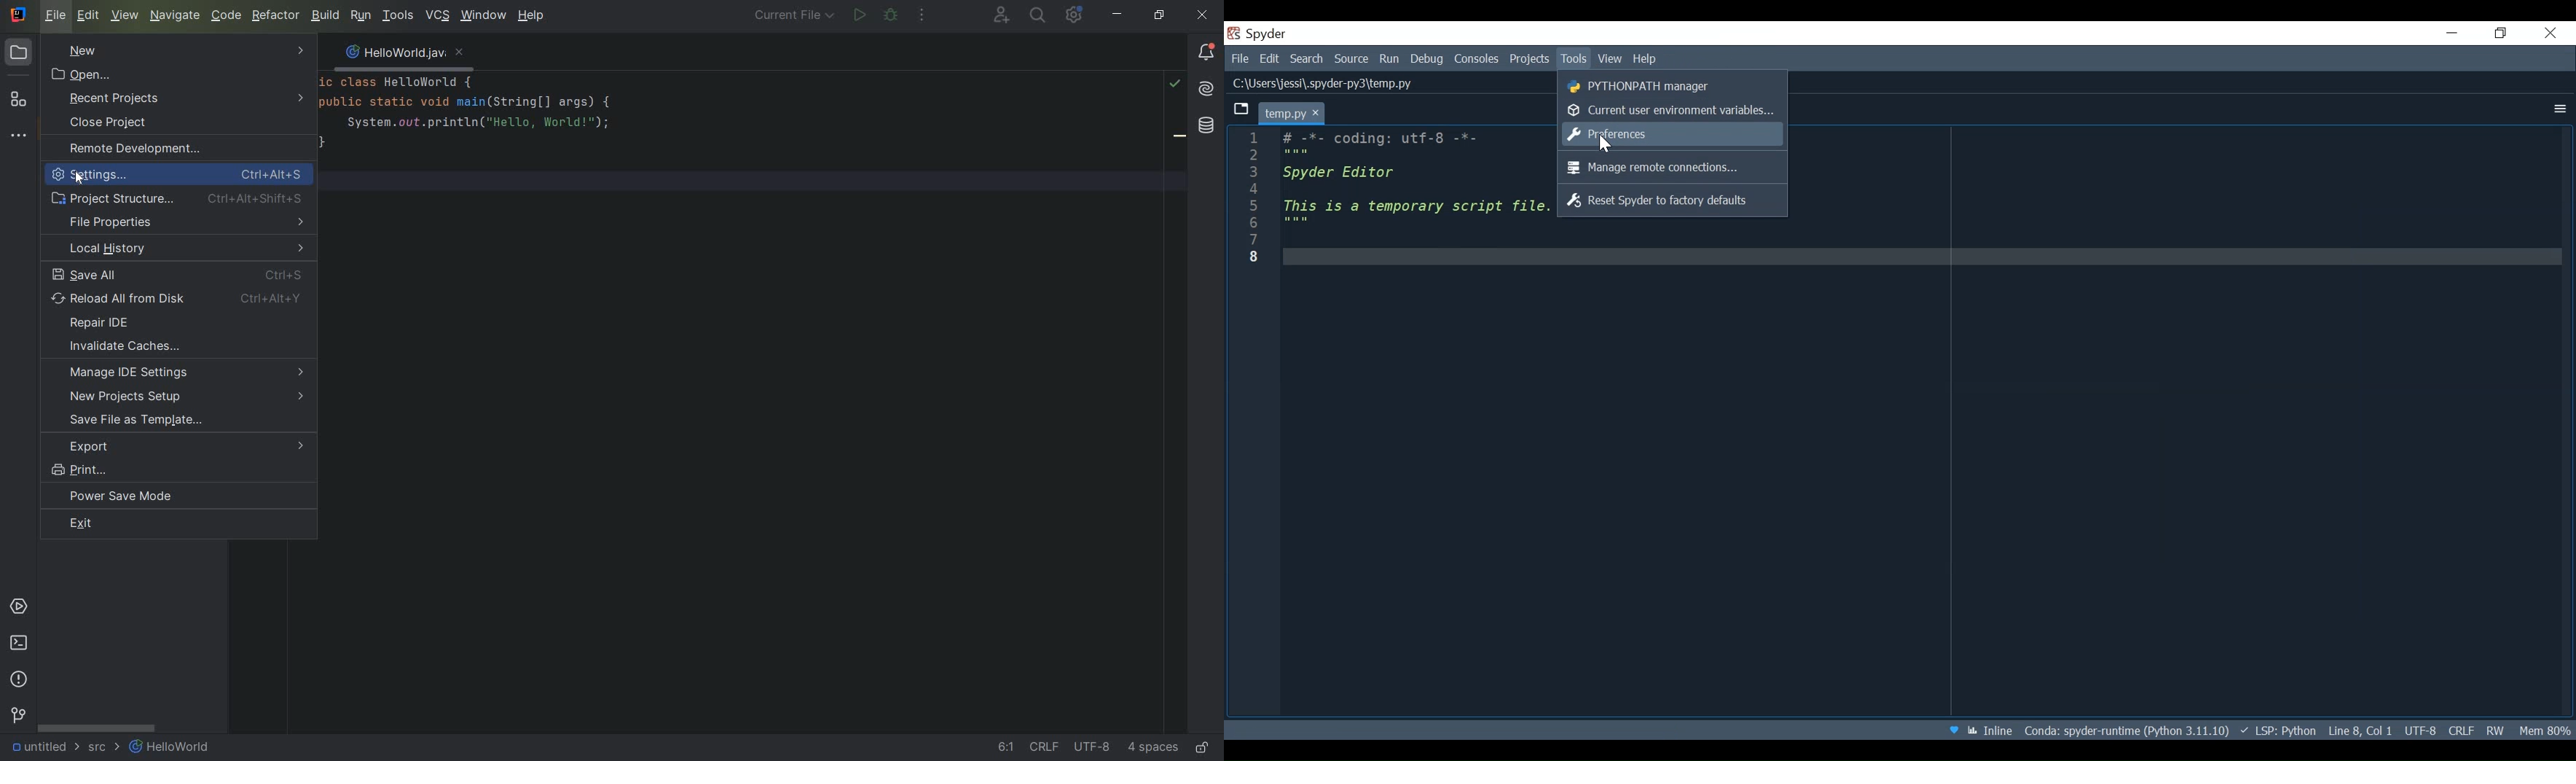 This screenshot has width=2576, height=784. I want to click on Debug, so click(1422, 58).